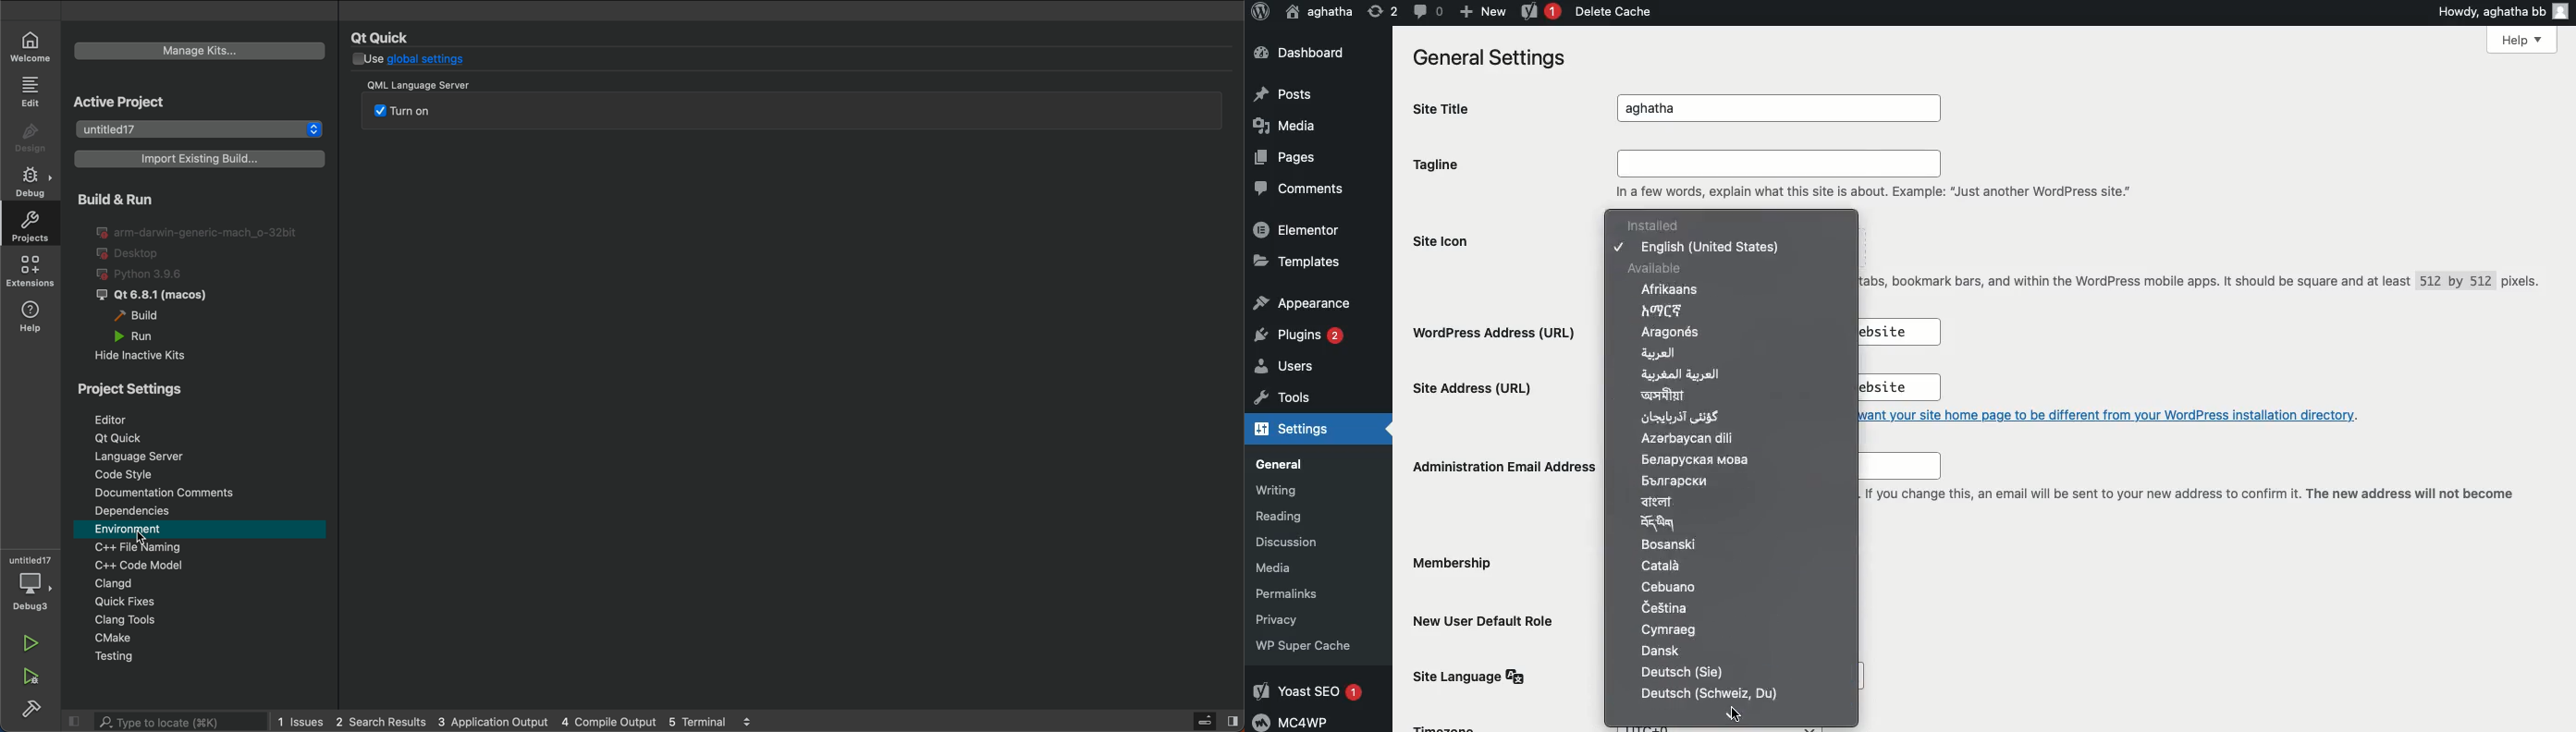  What do you see at coordinates (1446, 726) in the screenshot?
I see `Timezone` at bounding box center [1446, 726].